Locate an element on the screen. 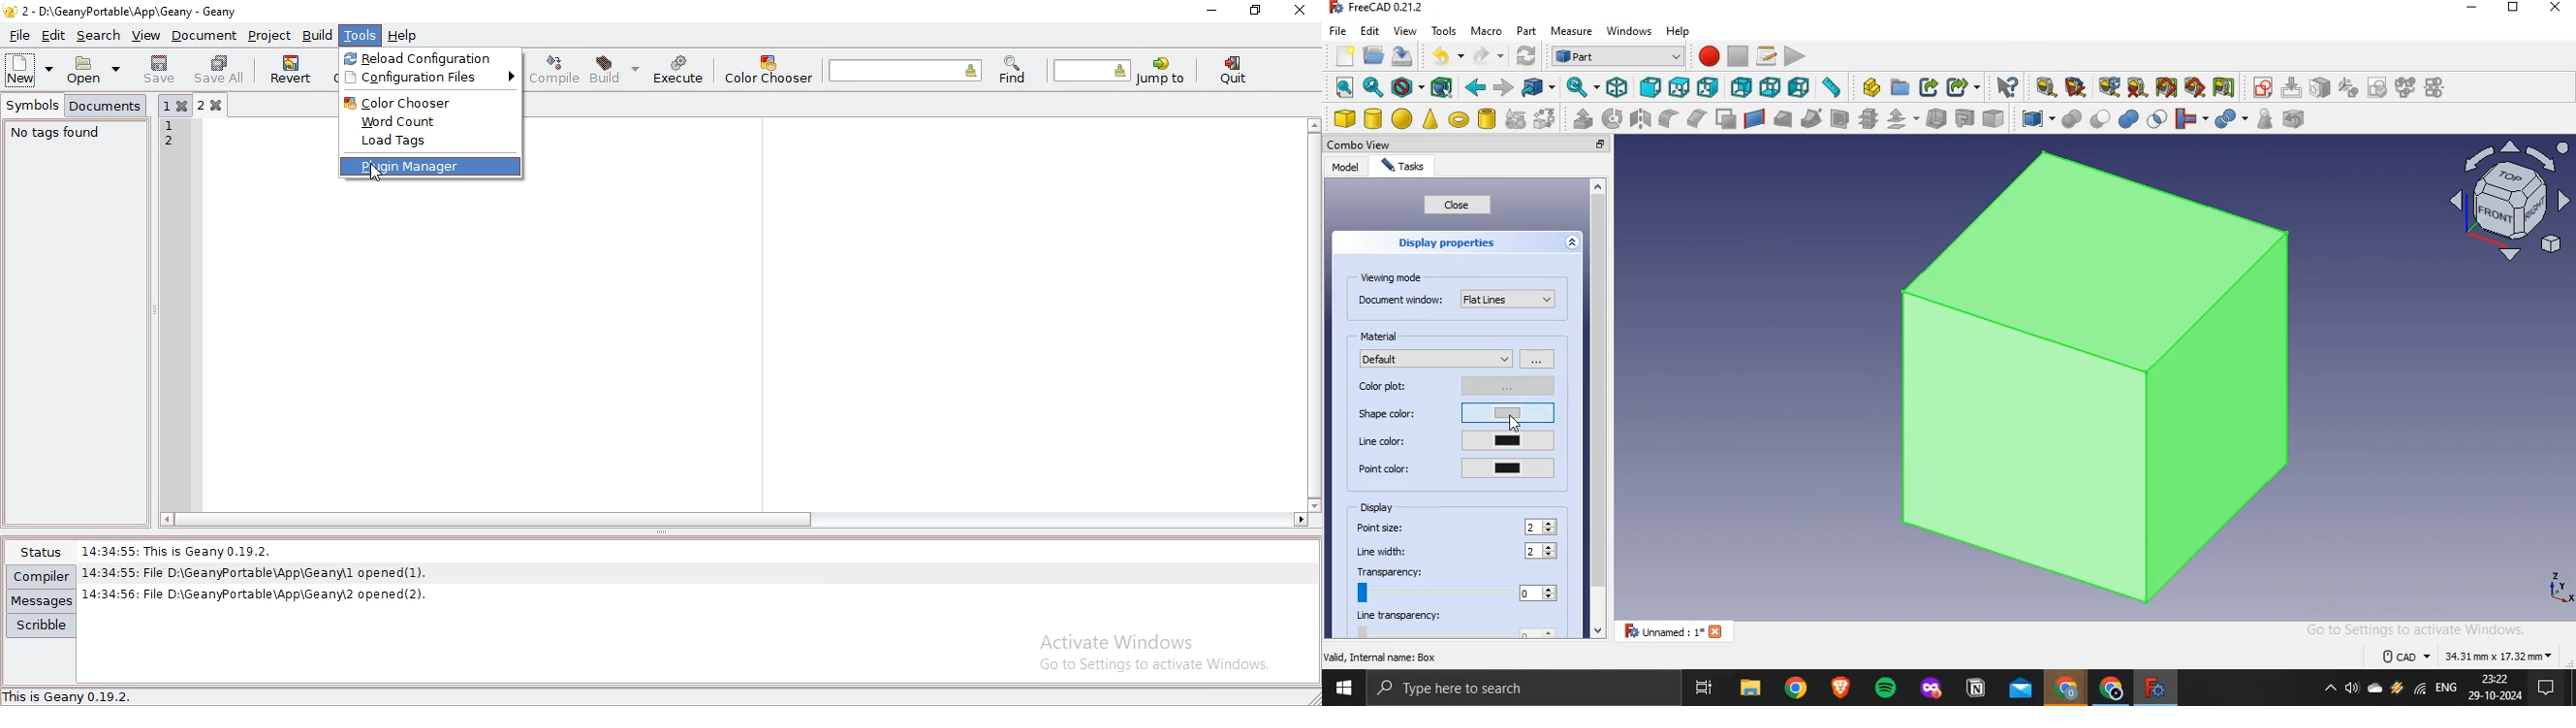 This screenshot has width=2576, height=728. refresh is located at coordinates (1524, 56).